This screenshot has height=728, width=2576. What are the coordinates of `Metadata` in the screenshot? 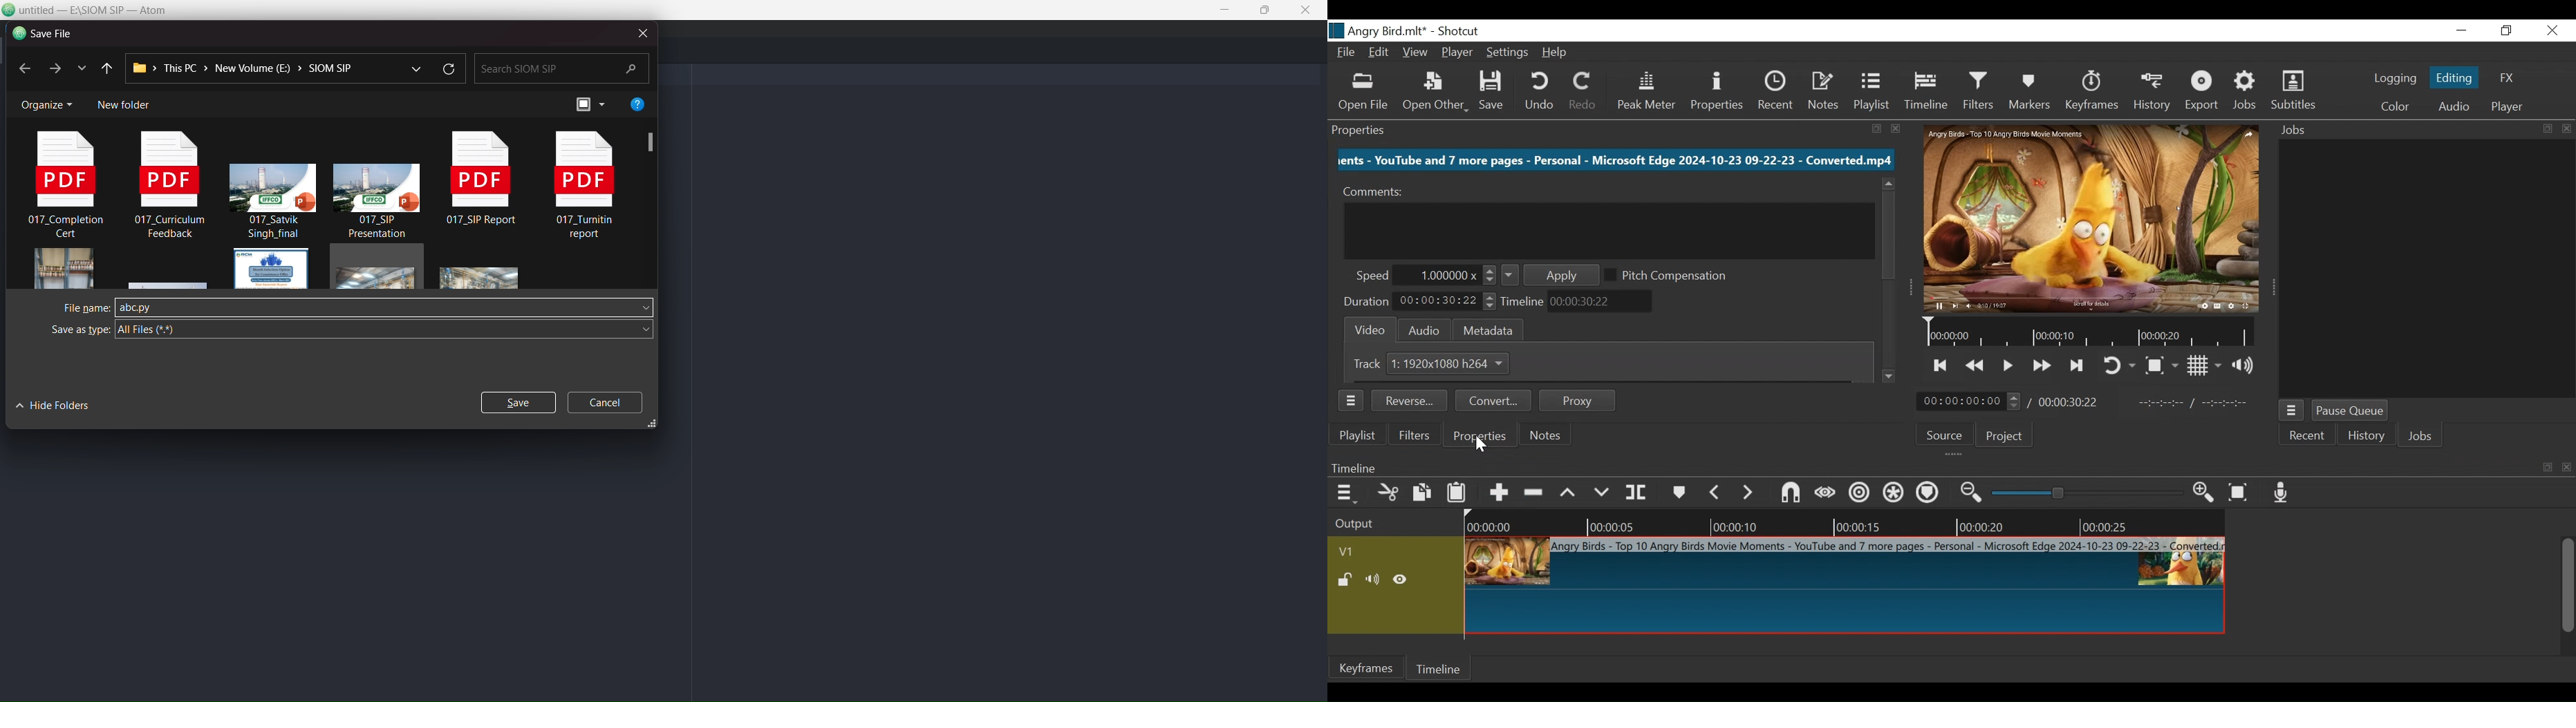 It's located at (1489, 330).